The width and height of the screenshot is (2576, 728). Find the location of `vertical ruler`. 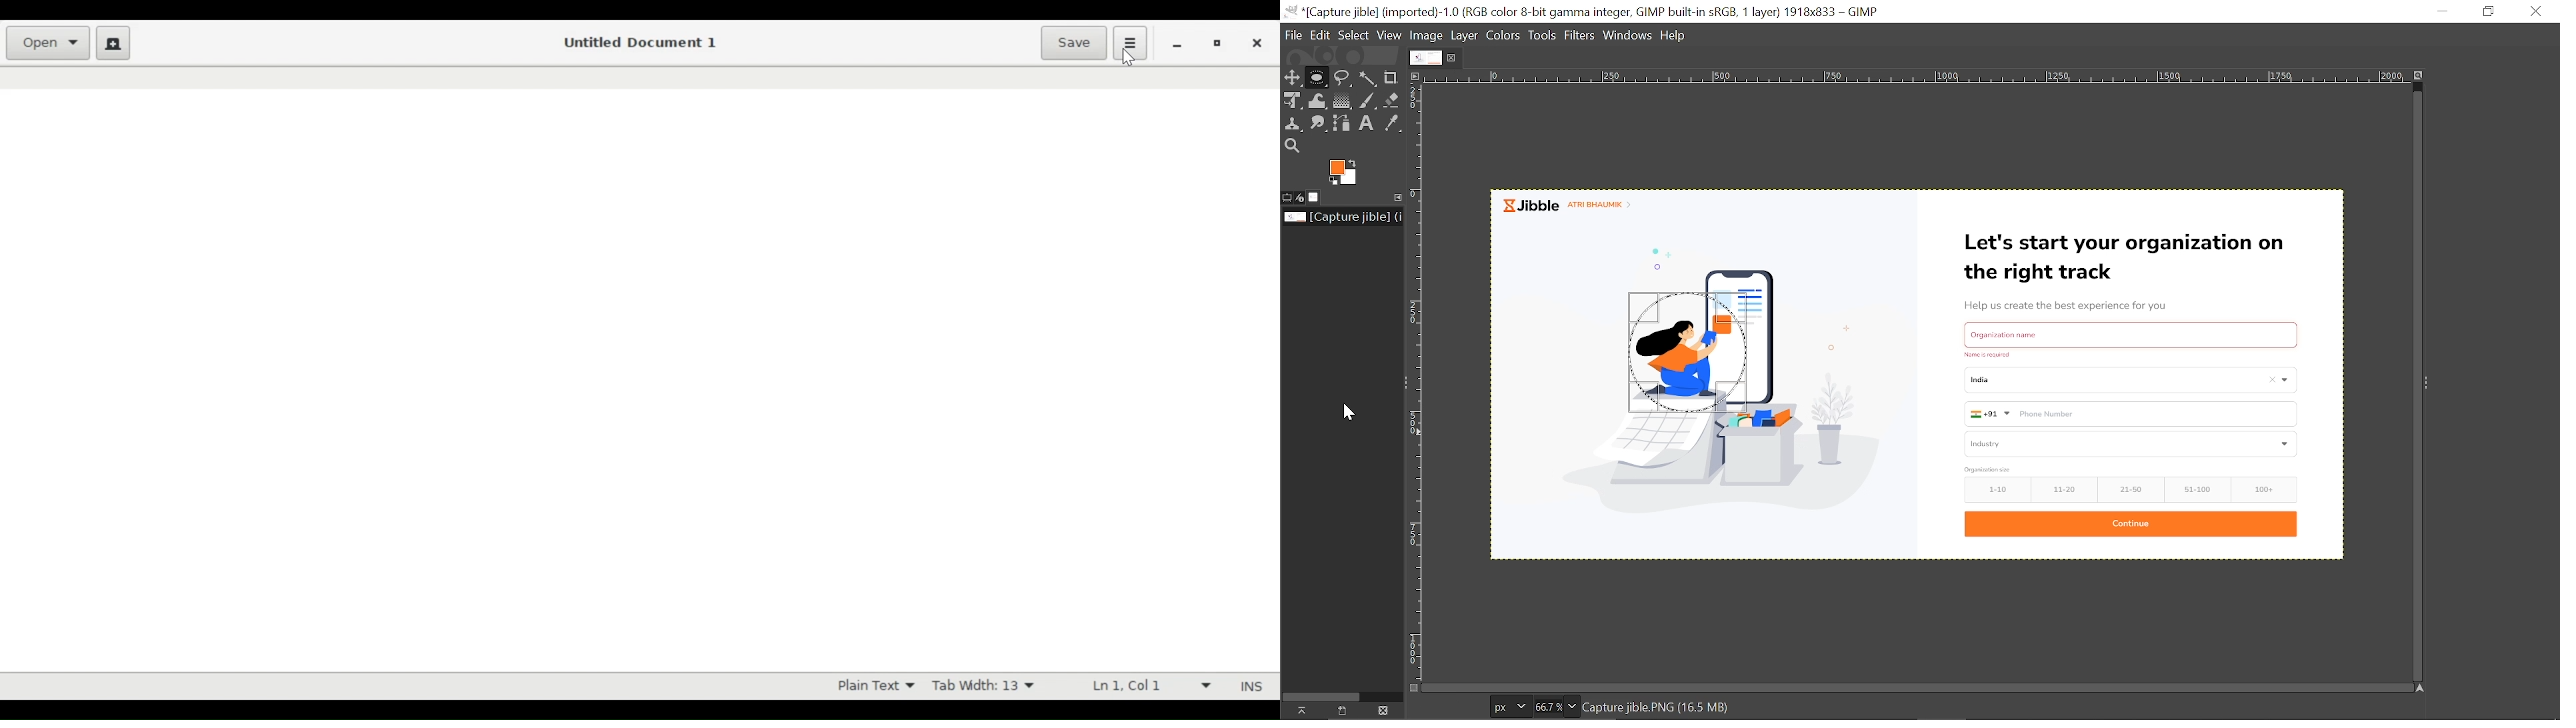

vertical ruler is located at coordinates (1422, 383).